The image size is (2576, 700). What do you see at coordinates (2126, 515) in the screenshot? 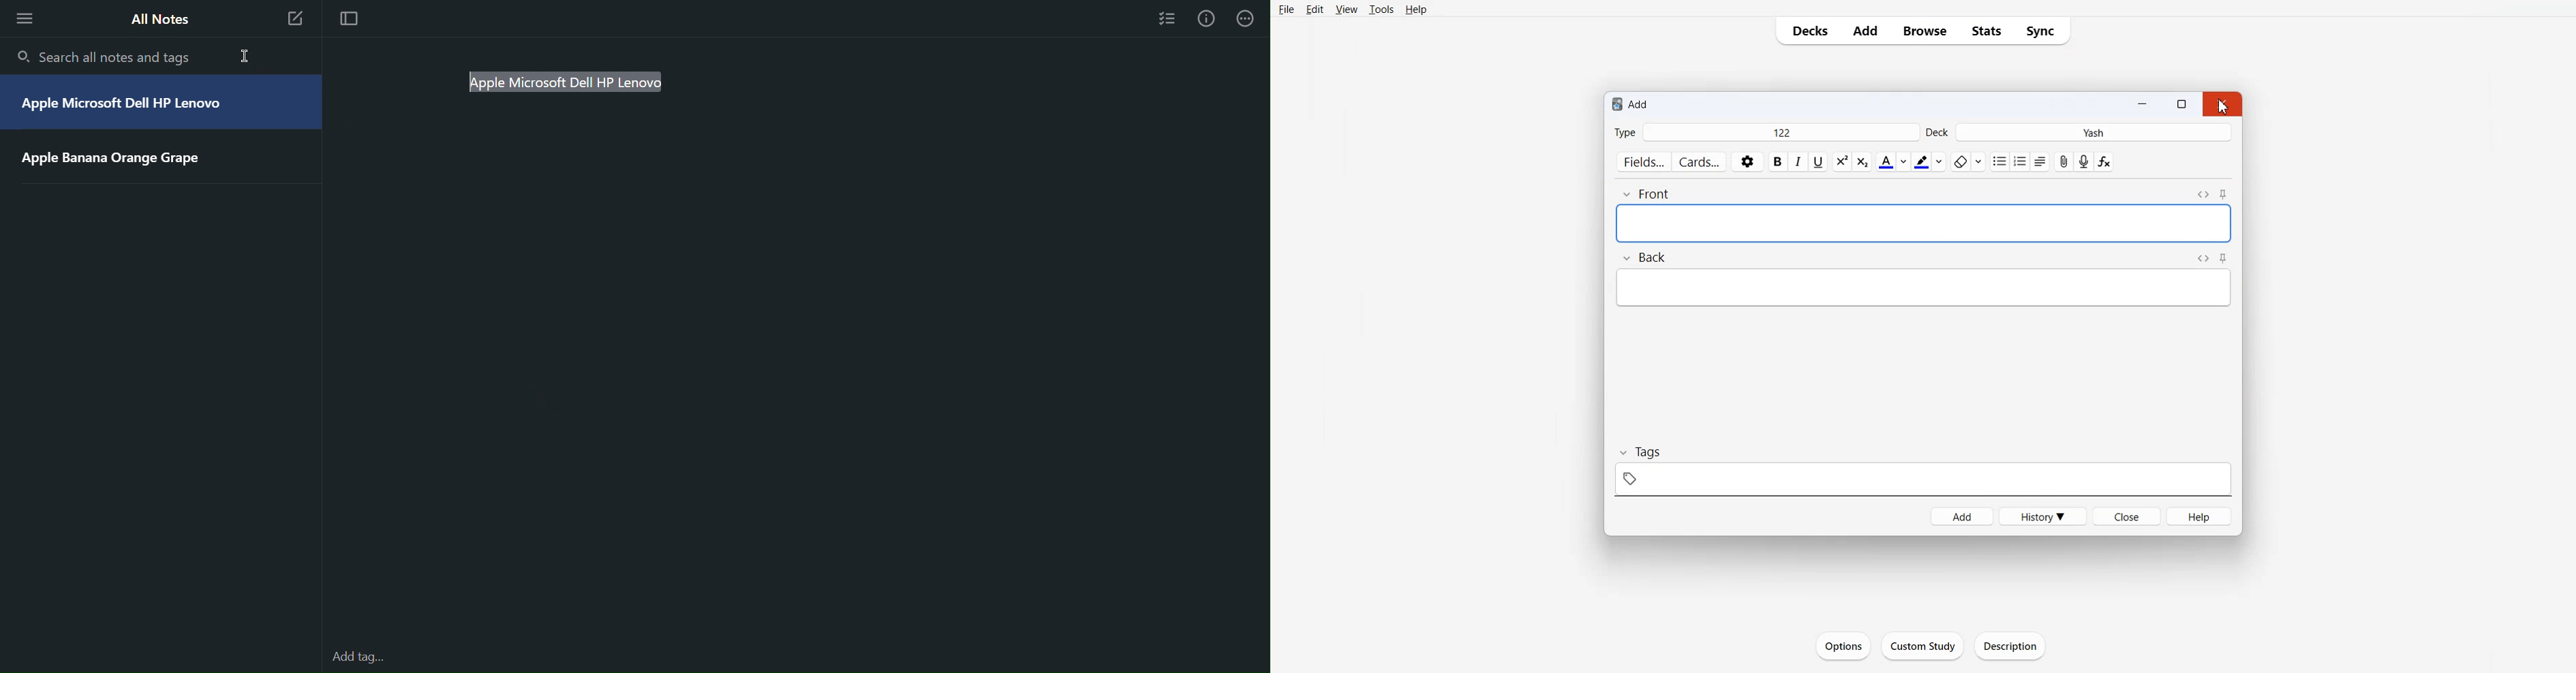
I see `Close` at bounding box center [2126, 515].